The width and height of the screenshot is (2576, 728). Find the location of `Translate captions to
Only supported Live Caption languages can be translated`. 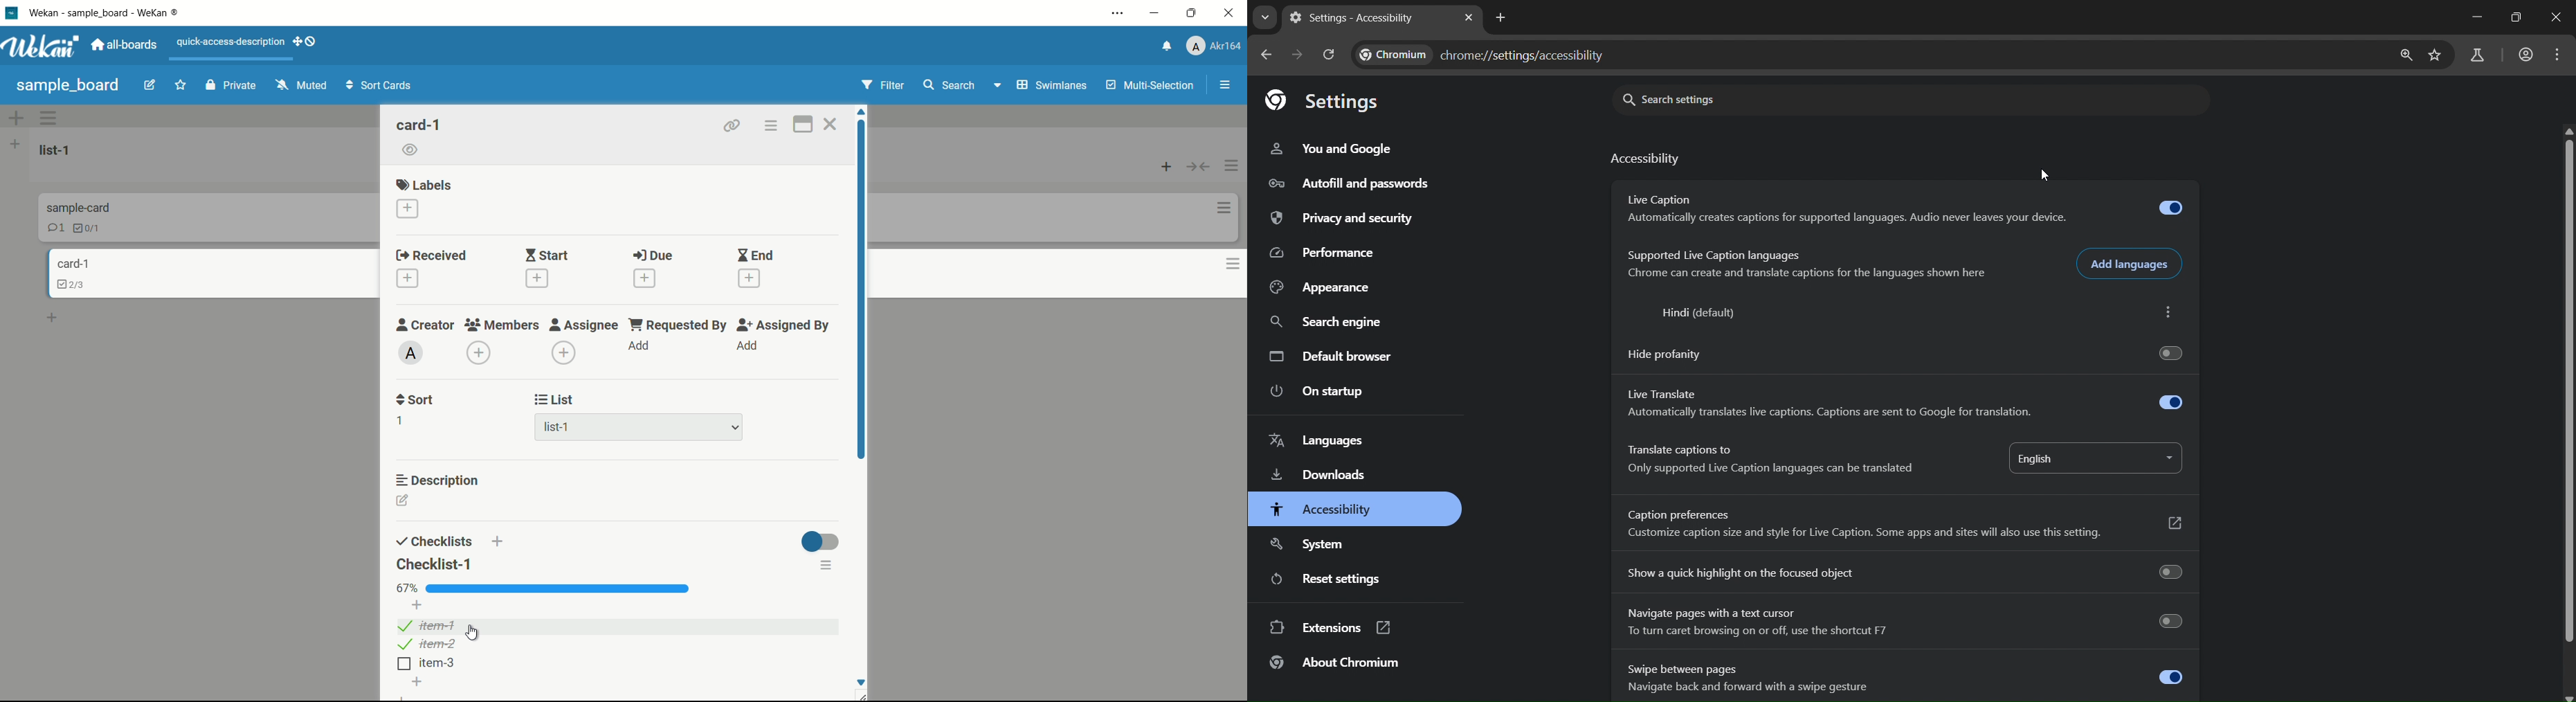

Translate captions to
Only supported Live Caption languages can be translated is located at coordinates (1764, 462).